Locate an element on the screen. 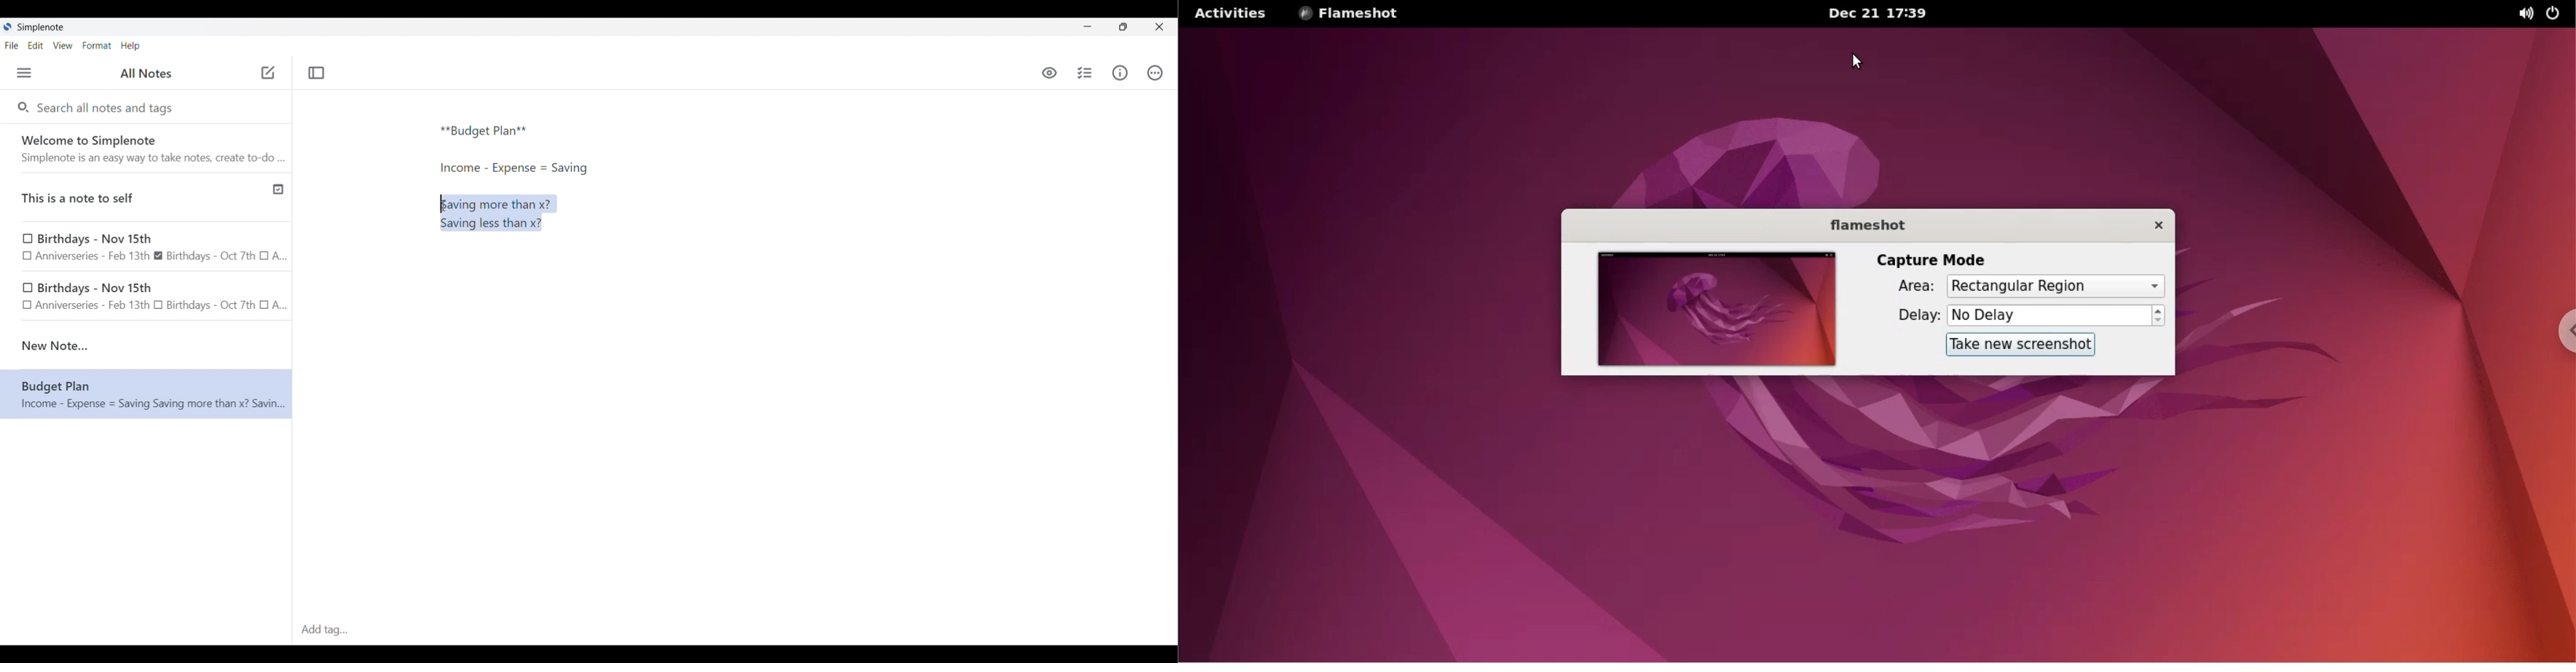  Software name is located at coordinates (42, 28).